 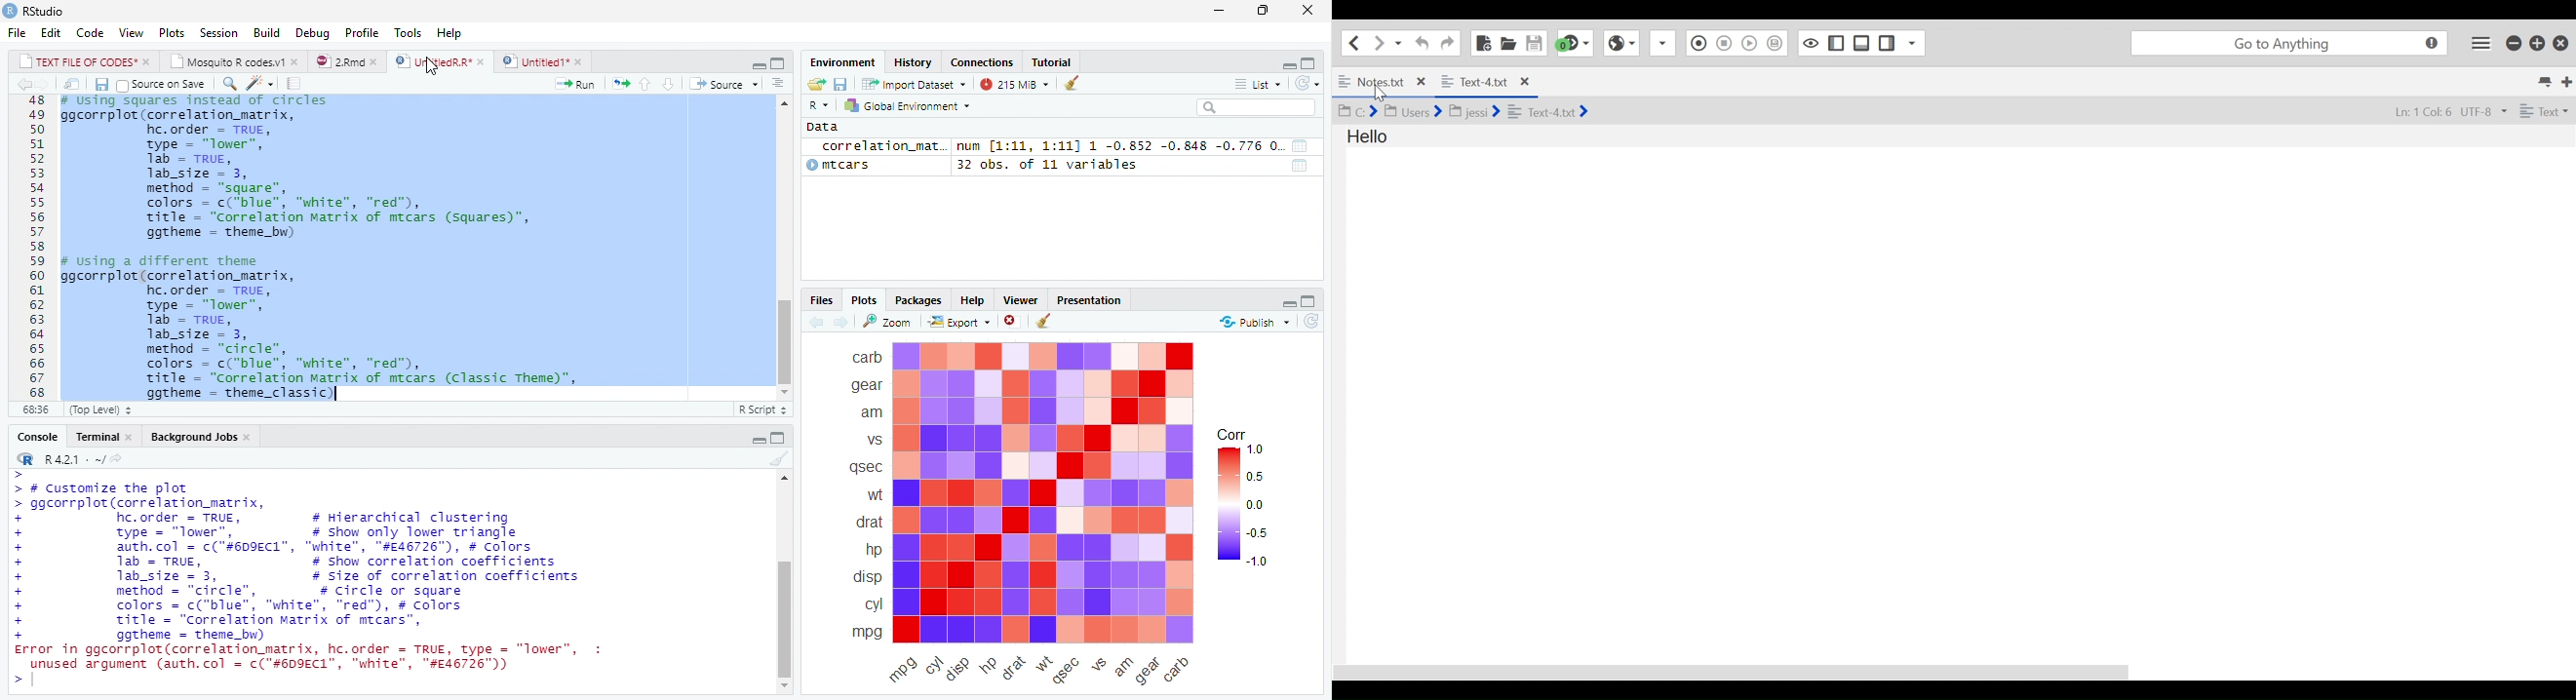 I want to click on go to previous section/chunk, so click(x=644, y=84).